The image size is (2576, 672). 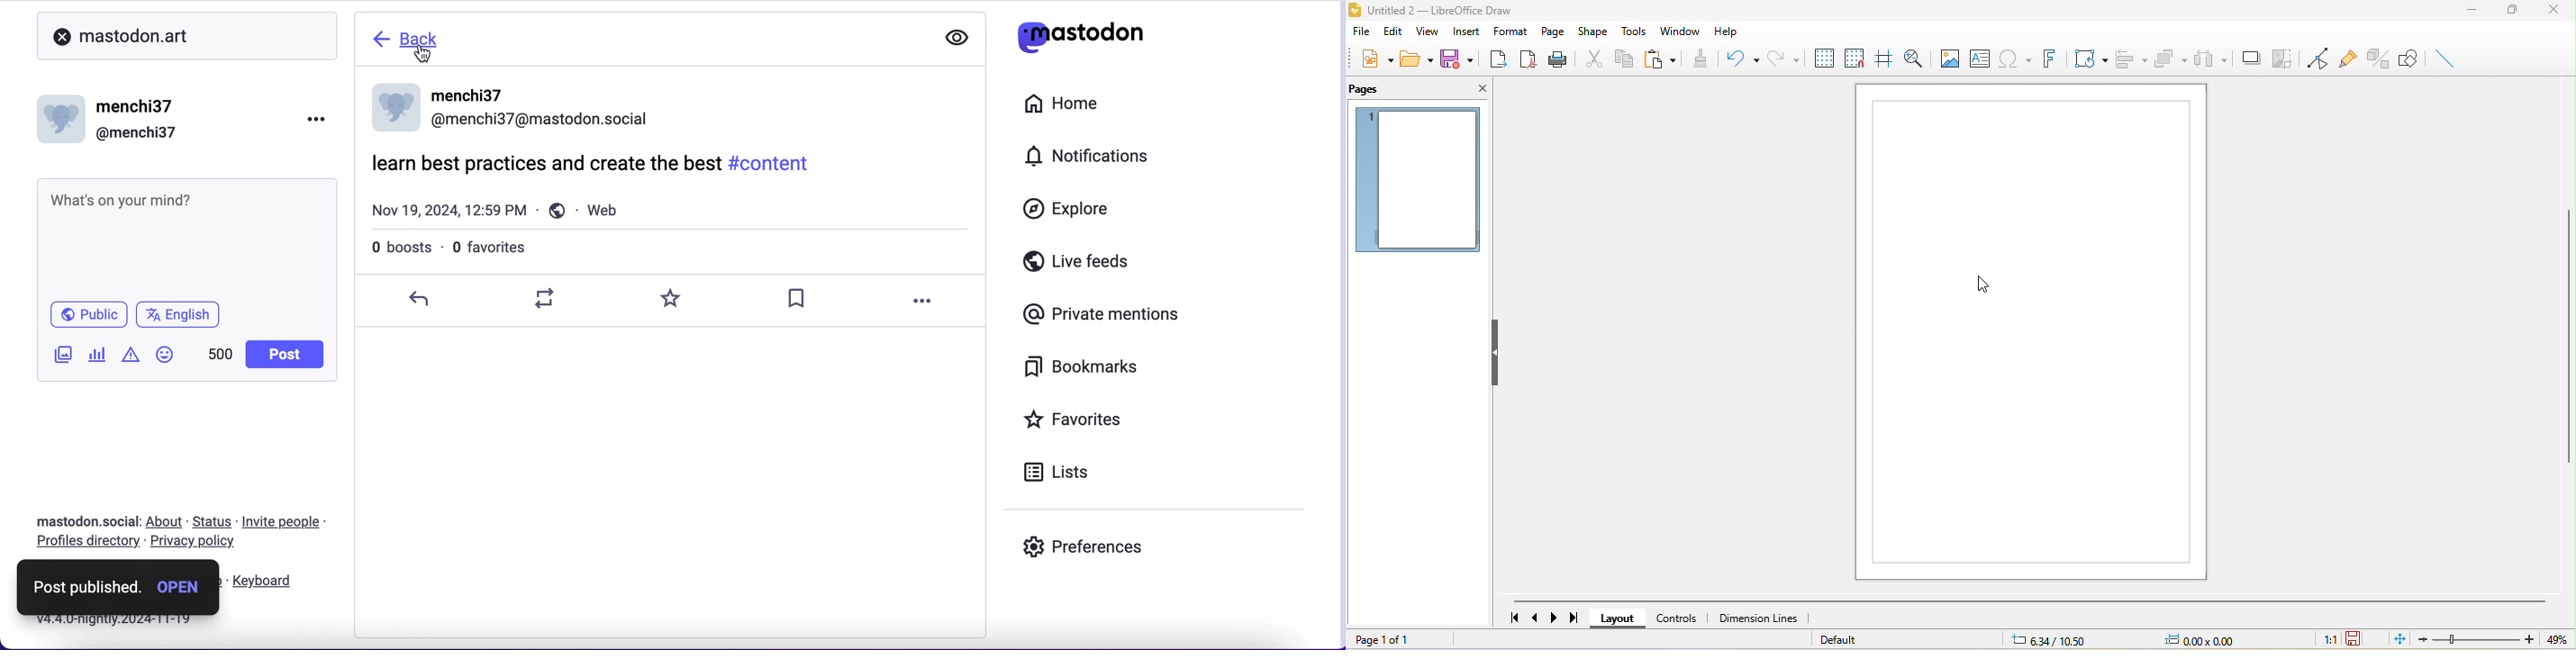 What do you see at coordinates (1824, 58) in the screenshot?
I see `display grid` at bounding box center [1824, 58].